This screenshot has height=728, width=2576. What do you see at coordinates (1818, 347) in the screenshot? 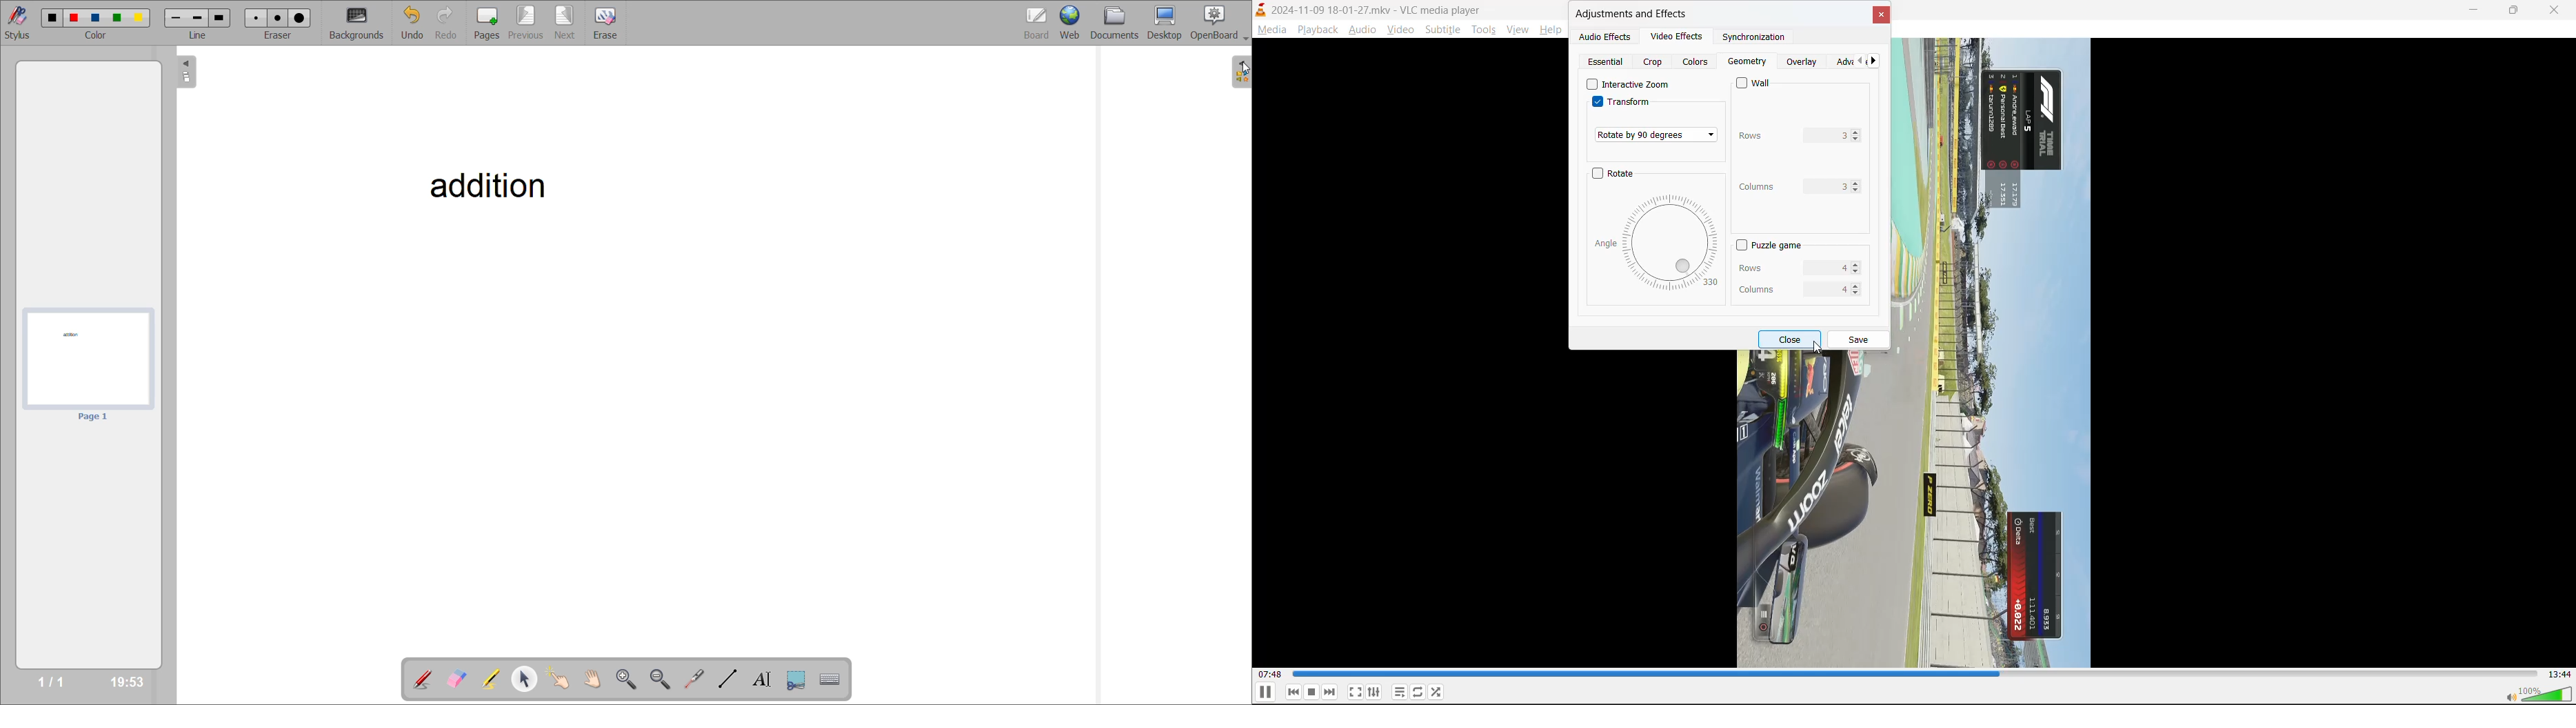
I see `cursor` at bounding box center [1818, 347].